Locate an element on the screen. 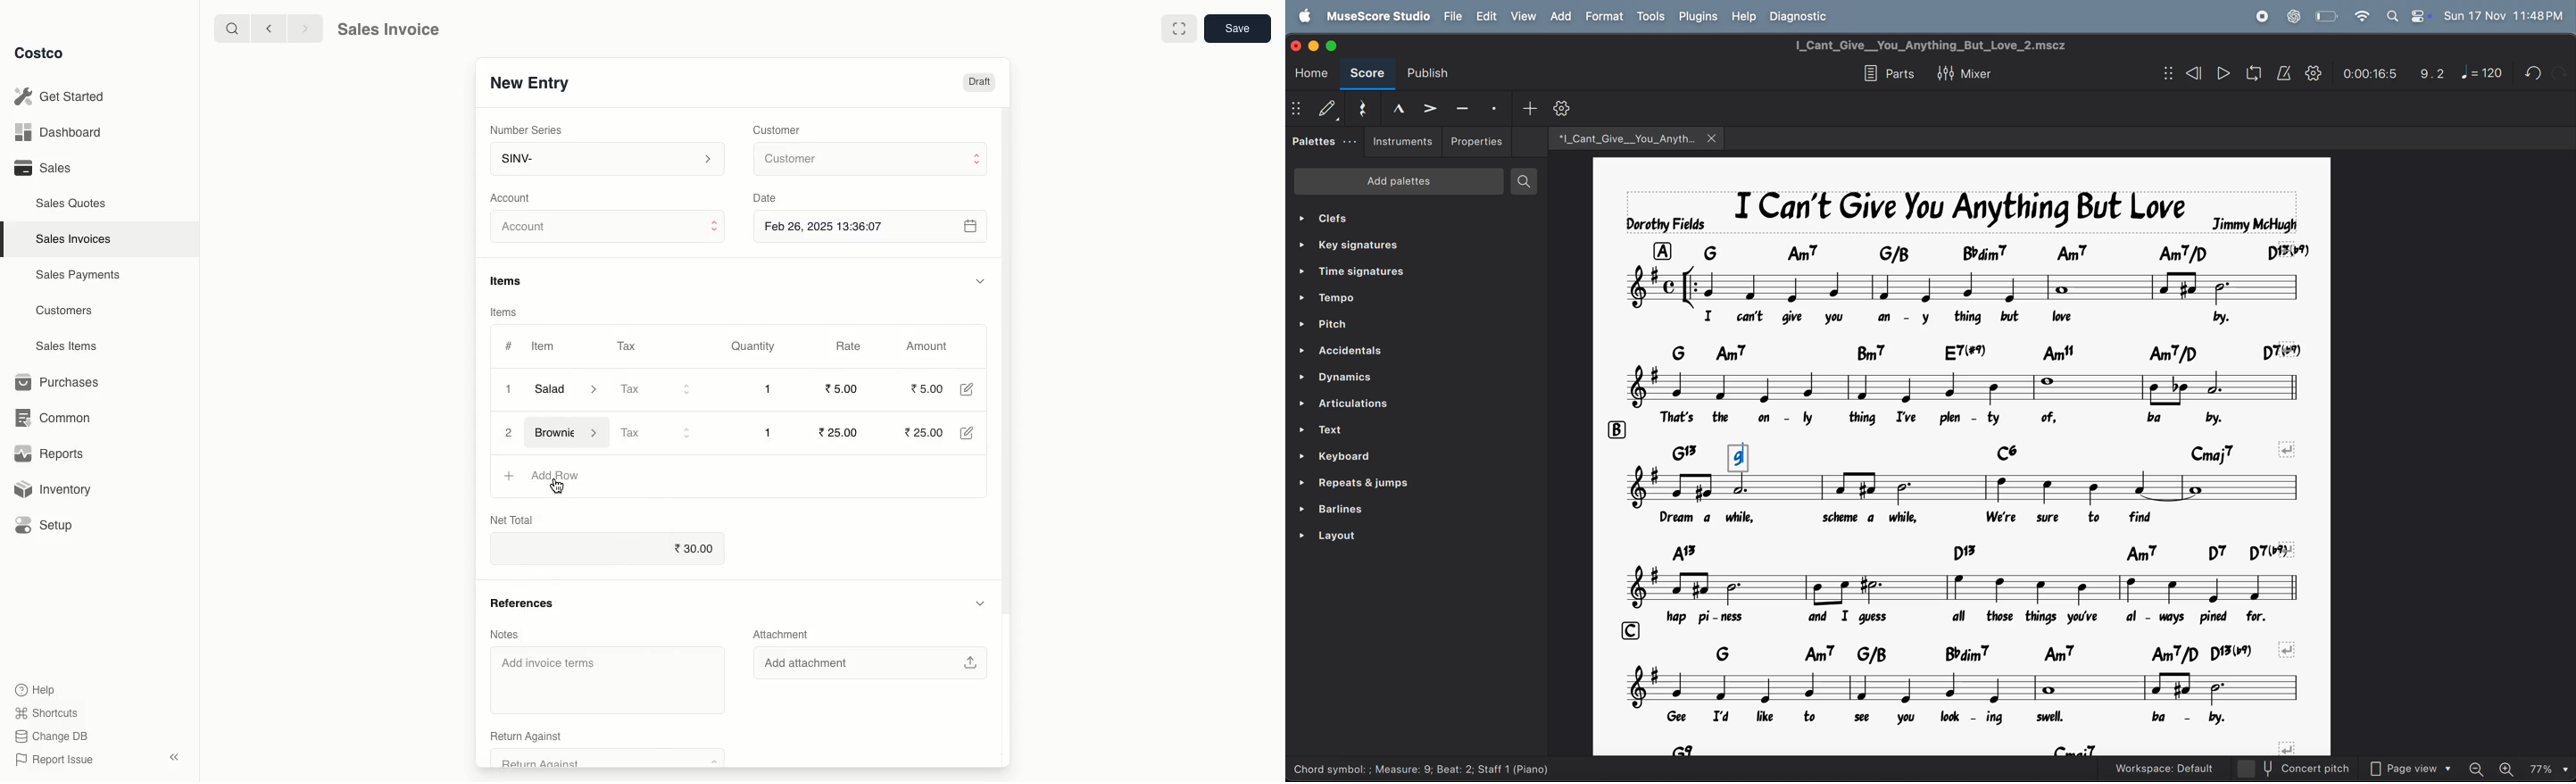 The width and height of the screenshot is (2576, 784). ‘Number Series is located at coordinates (523, 130).